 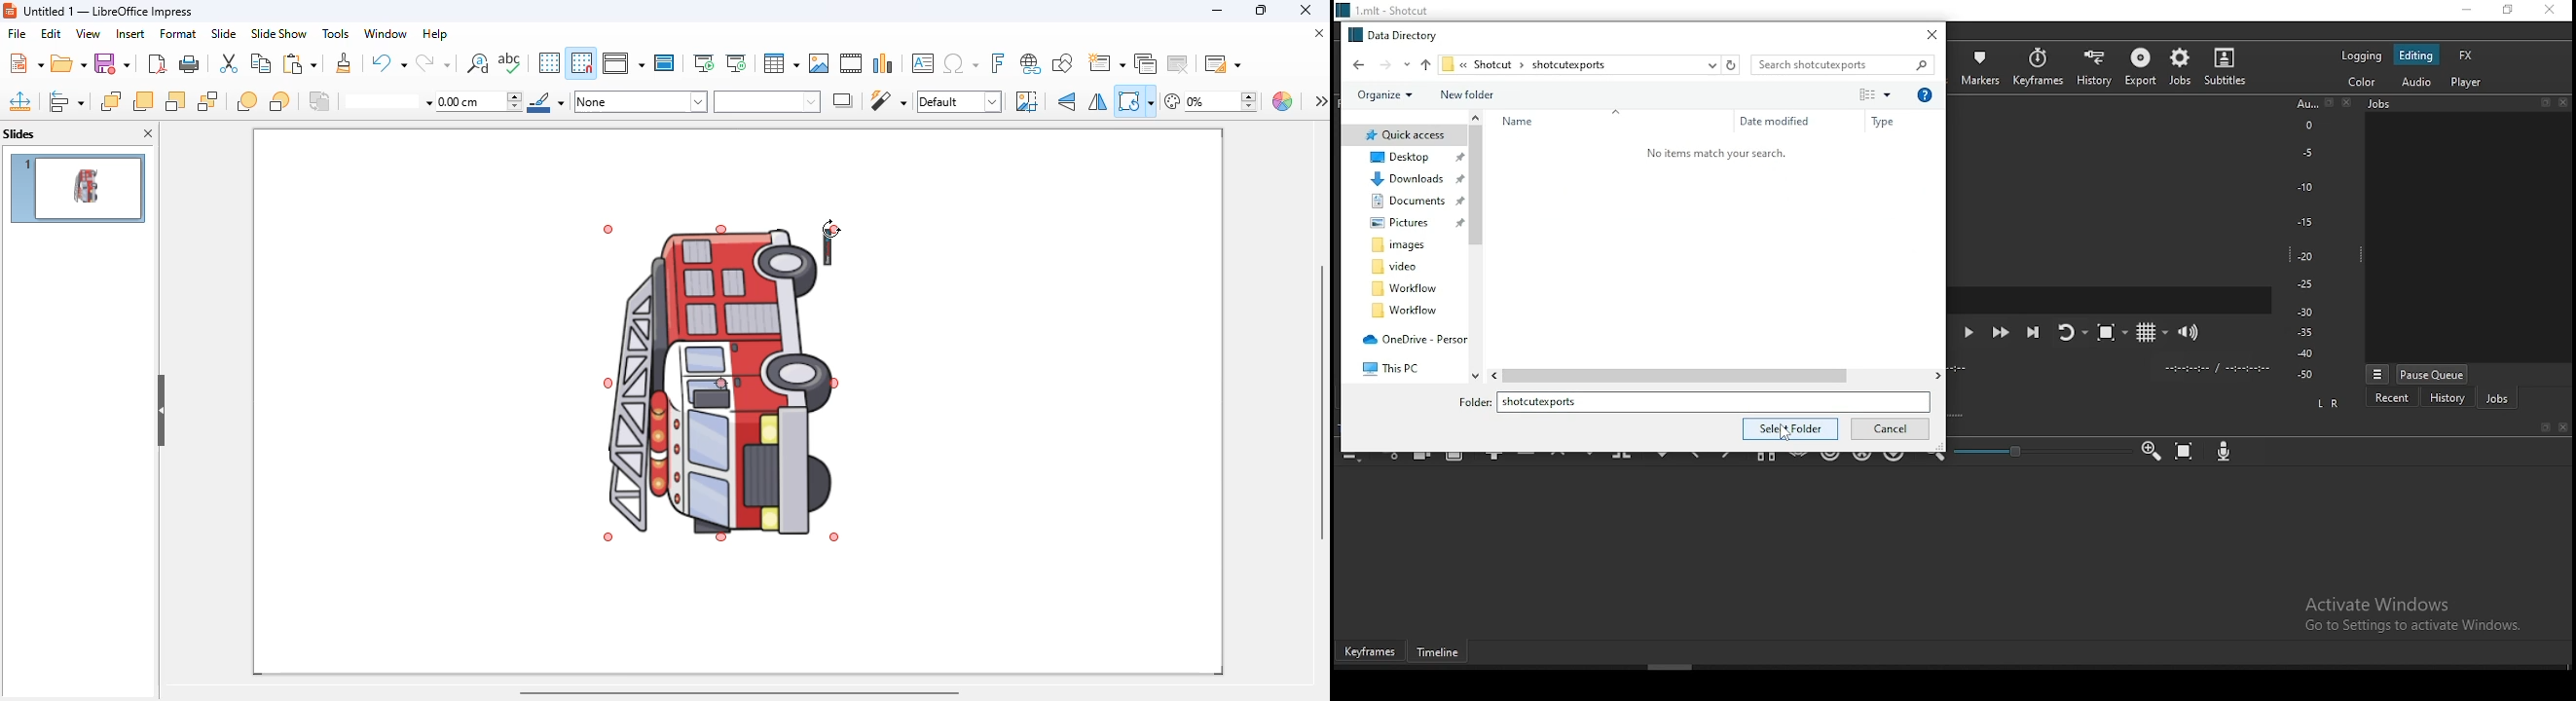 I want to click on shadow, so click(x=844, y=100).